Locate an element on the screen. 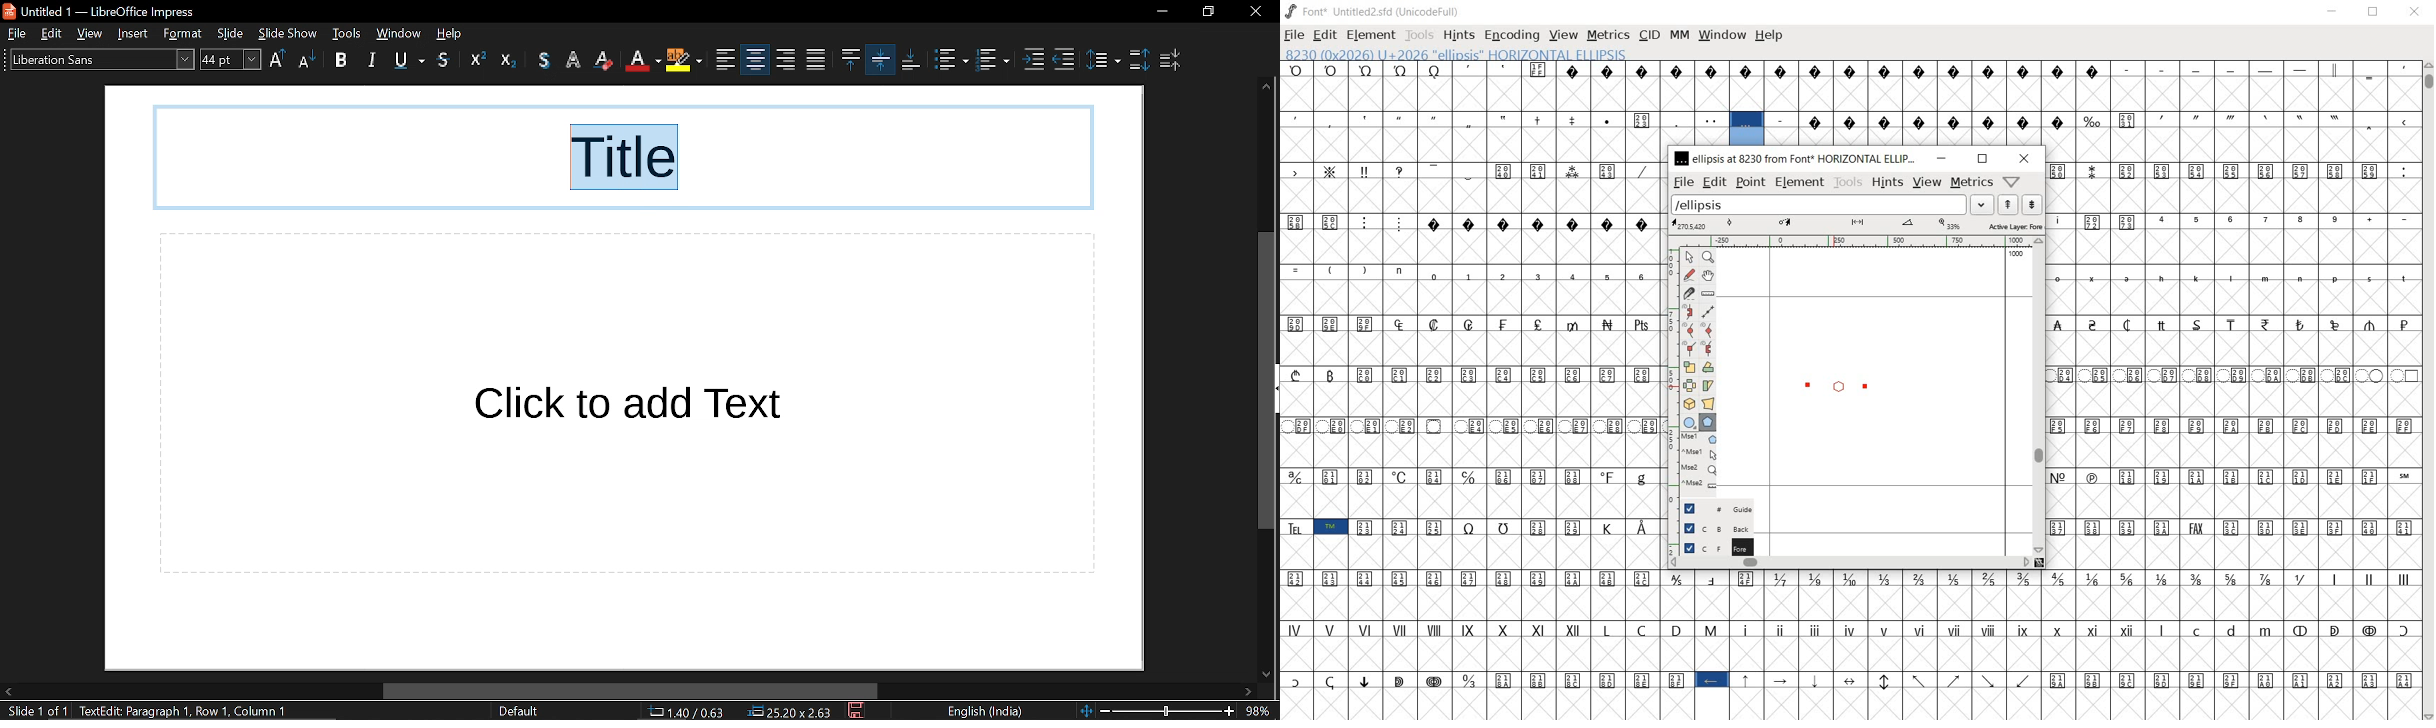  restore down is located at coordinates (1209, 12).